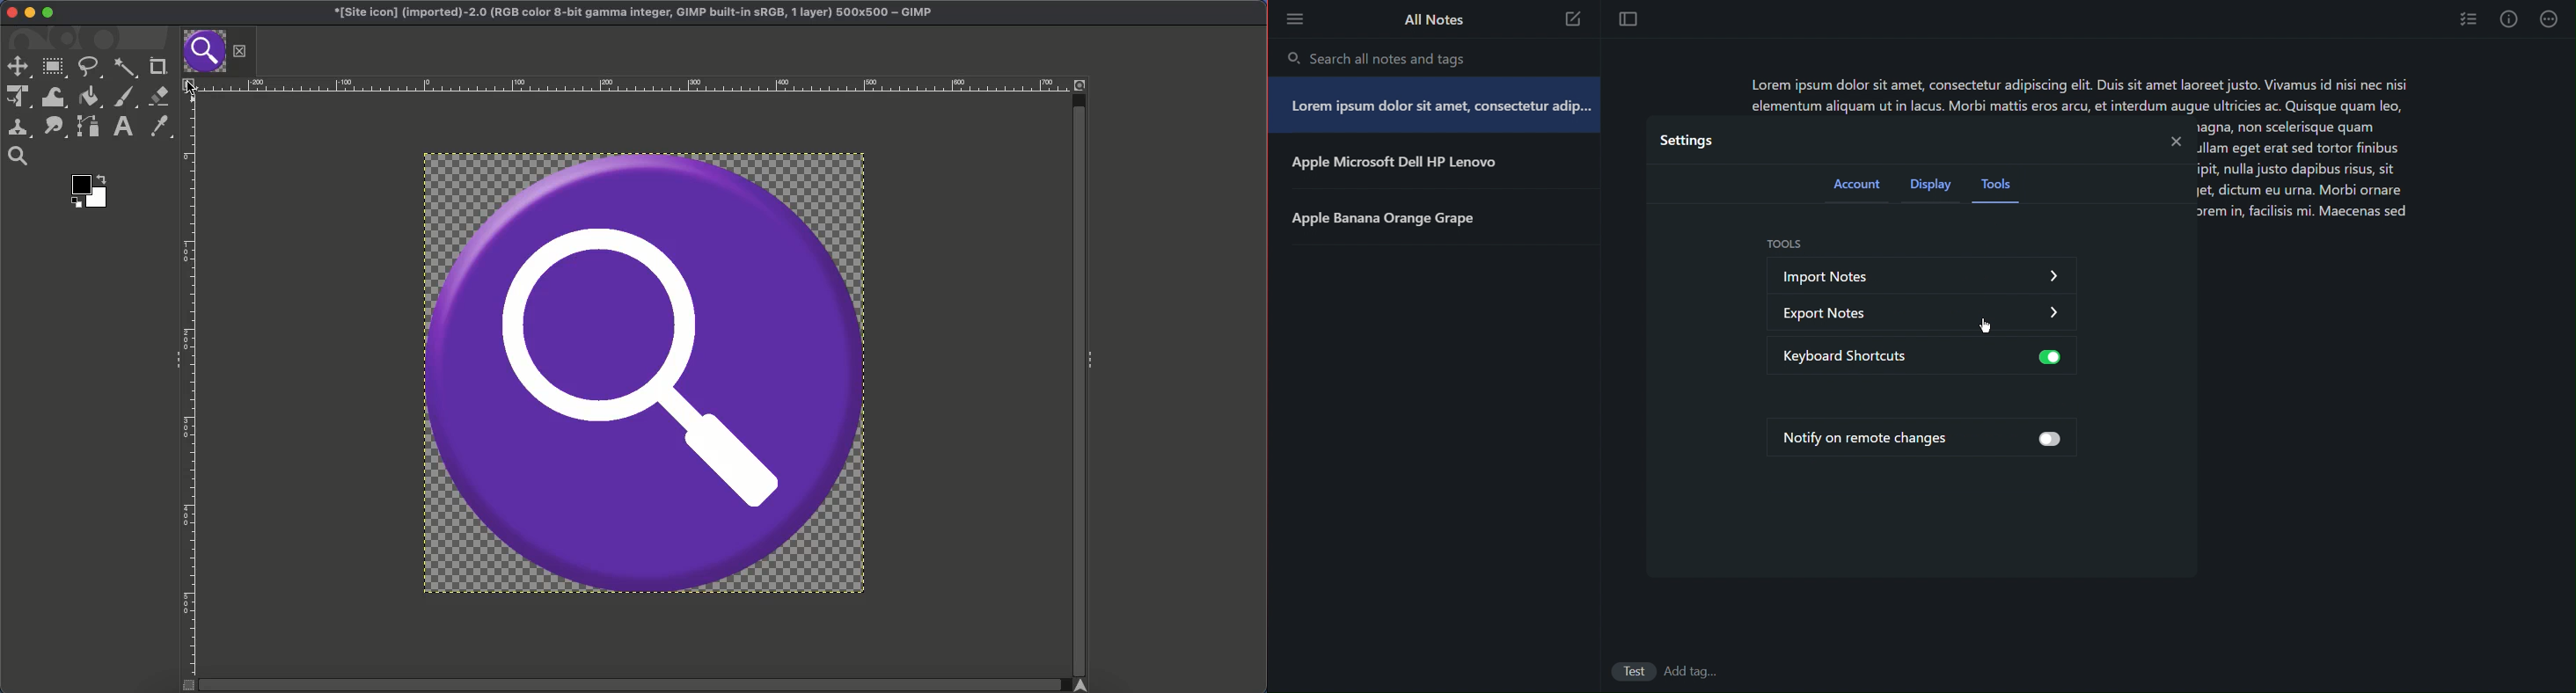 Image resolution: width=2576 pixels, height=700 pixels. What do you see at coordinates (2510, 20) in the screenshot?
I see `Info` at bounding box center [2510, 20].